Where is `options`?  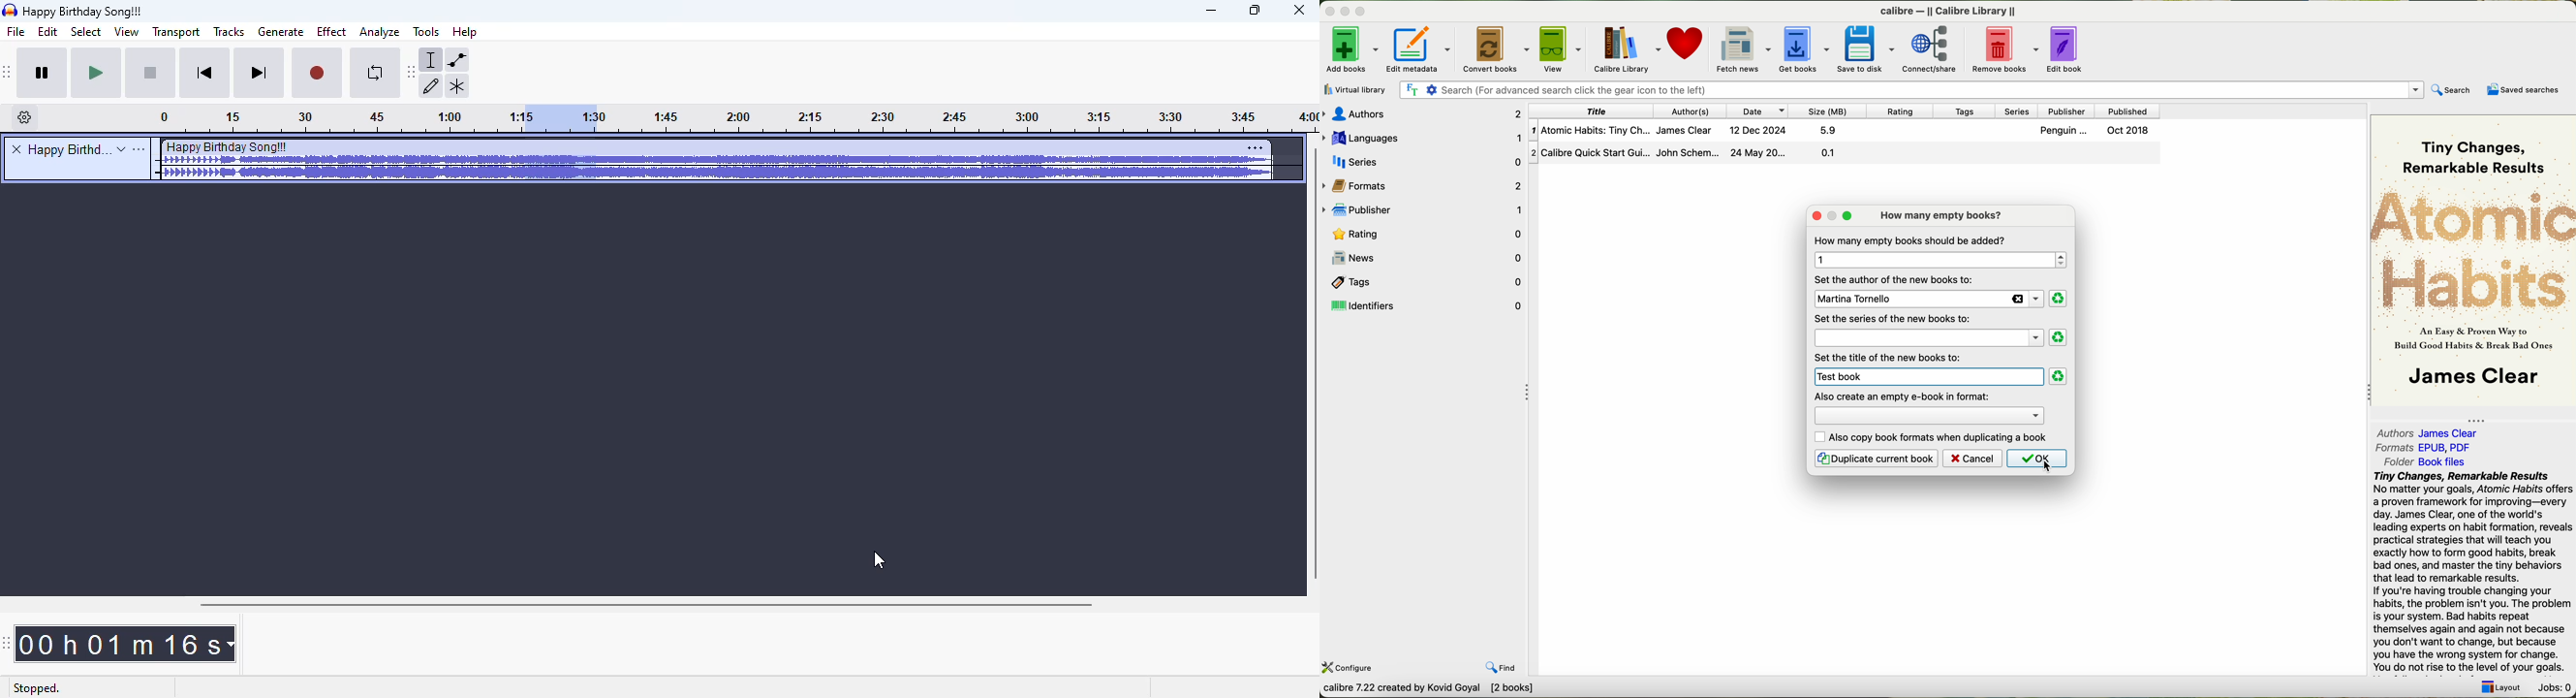
options is located at coordinates (1928, 413).